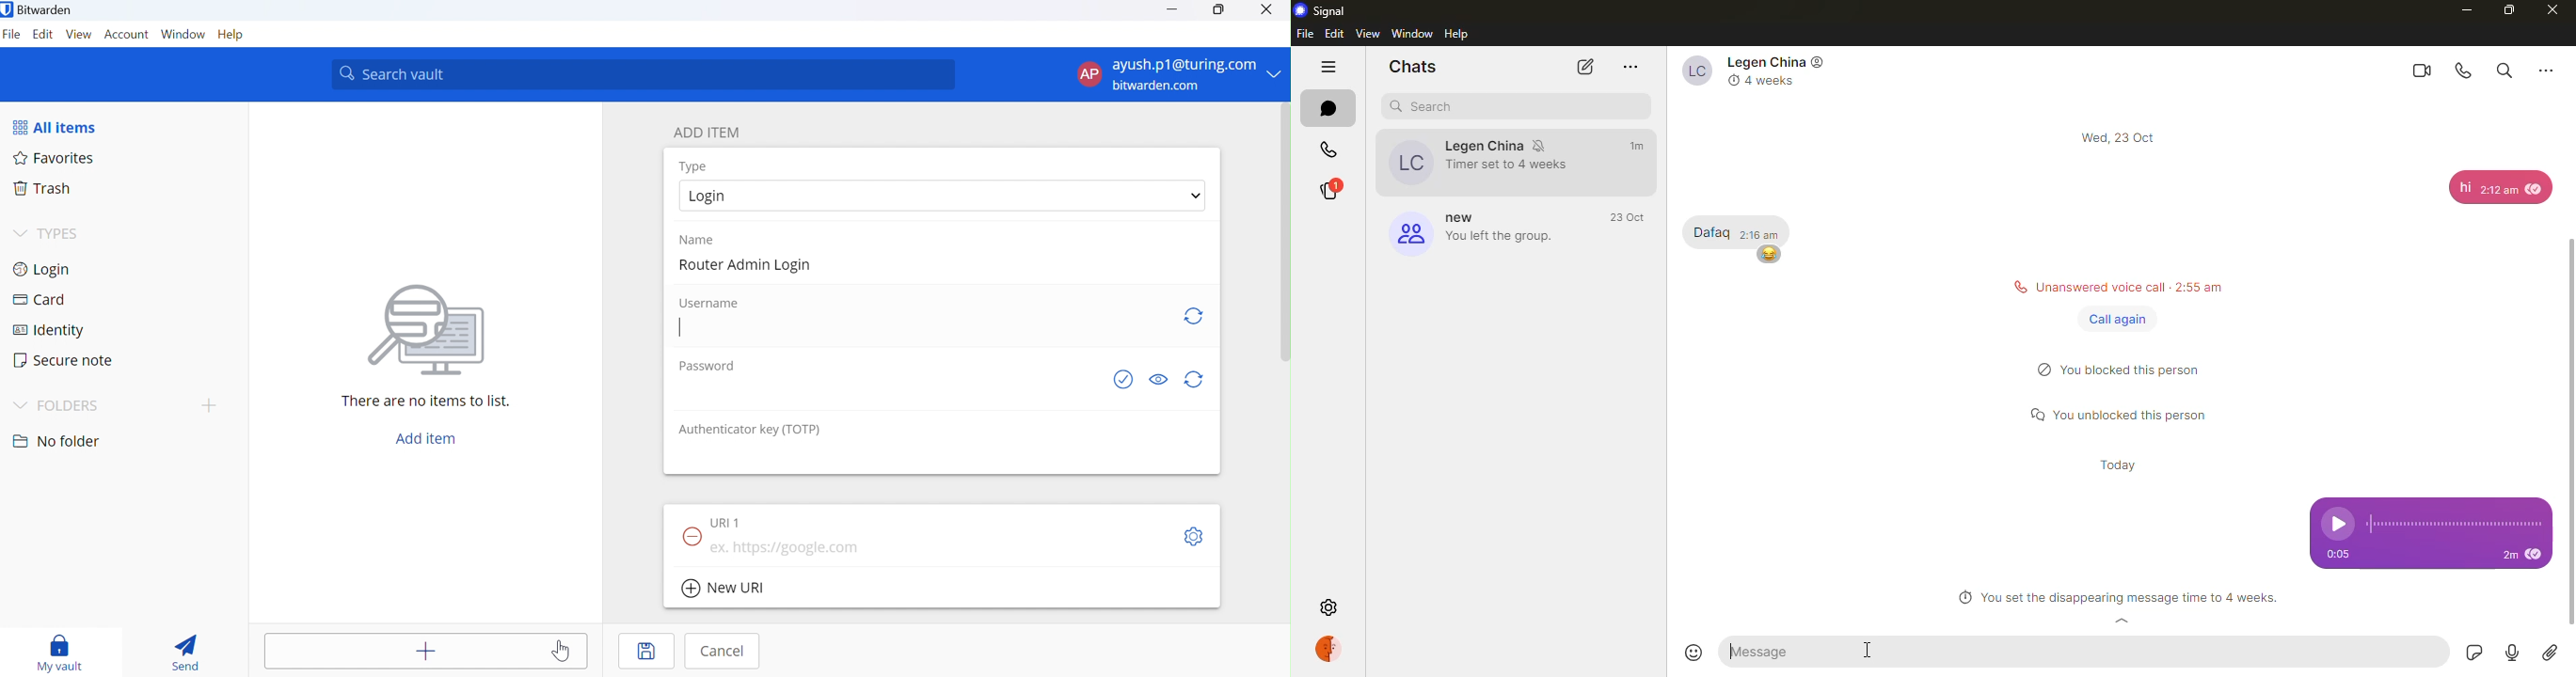 The image size is (2576, 700). I want to click on There are no items to list., so click(427, 401).